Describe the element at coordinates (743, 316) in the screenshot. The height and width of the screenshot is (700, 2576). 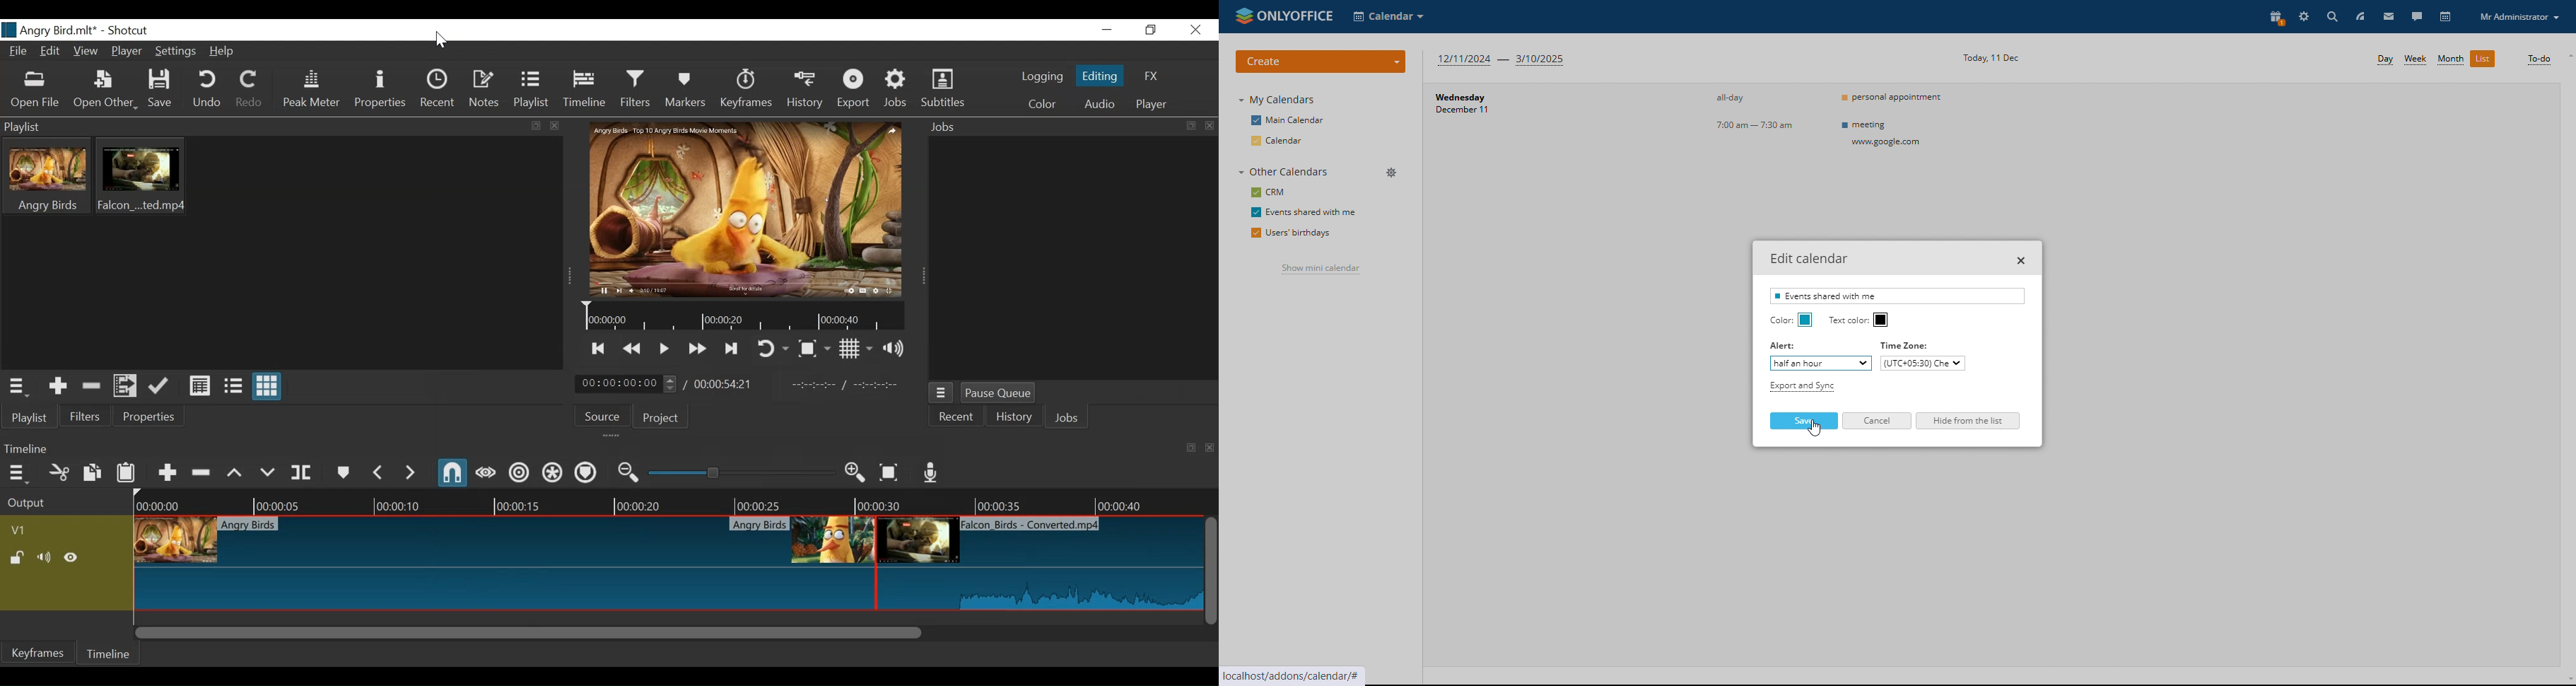
I see `Timeline ` at that location.